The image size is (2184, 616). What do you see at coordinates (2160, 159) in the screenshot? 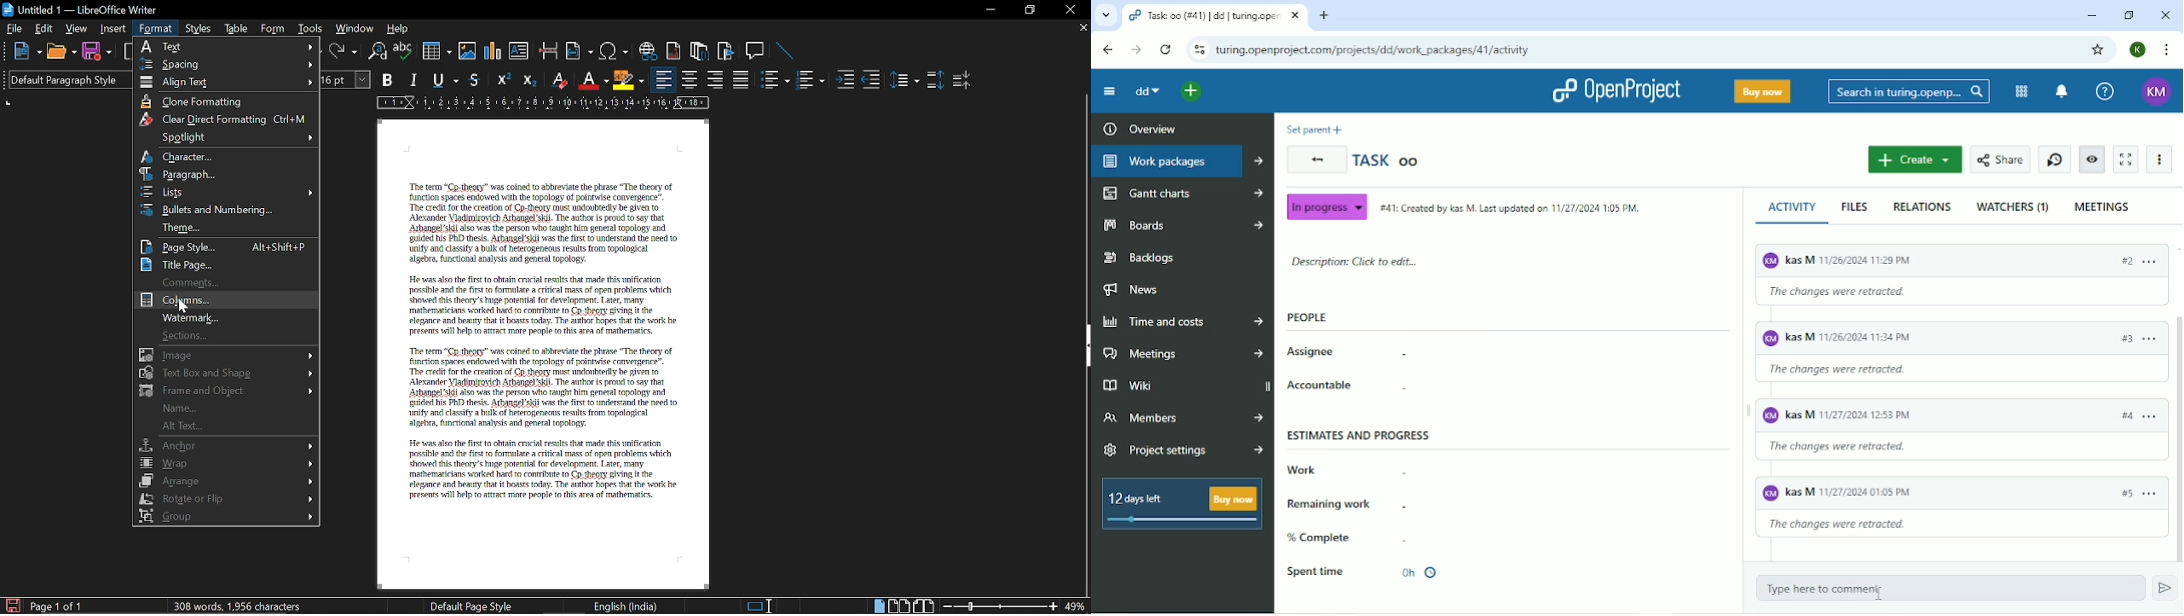
I see `More` at bounding box center [2160, 159].